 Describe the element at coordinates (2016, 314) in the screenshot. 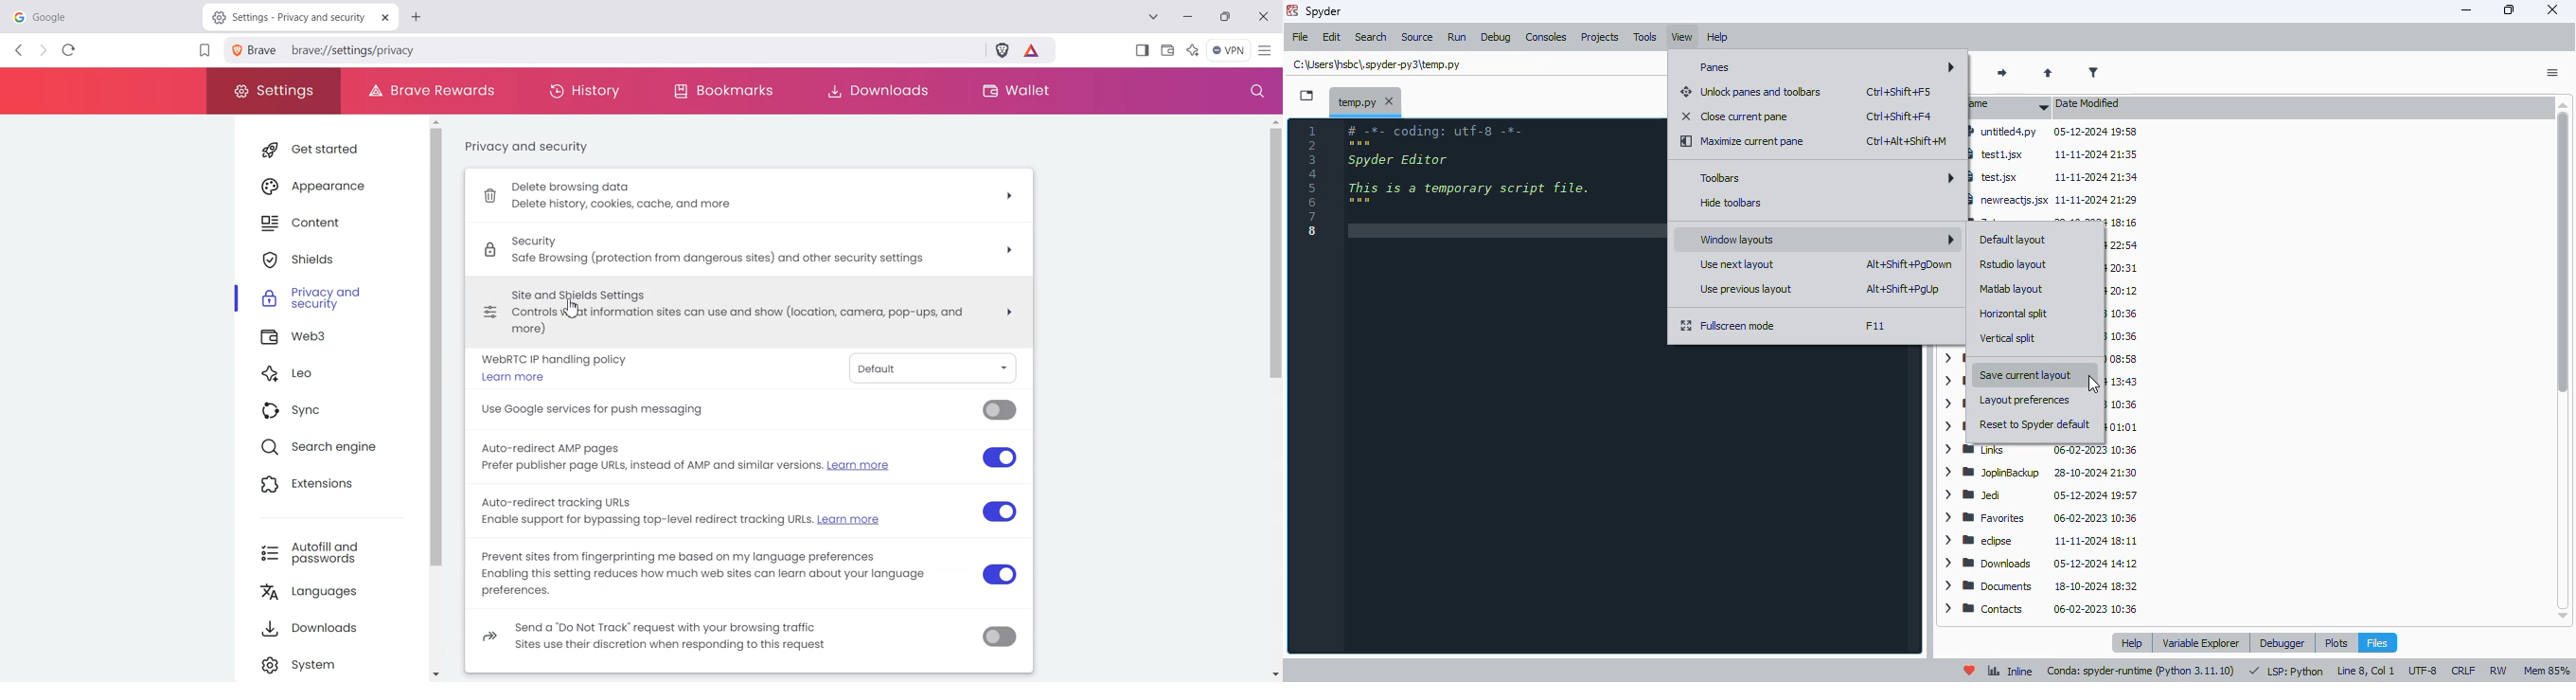

I see `horizontal split` at that location.